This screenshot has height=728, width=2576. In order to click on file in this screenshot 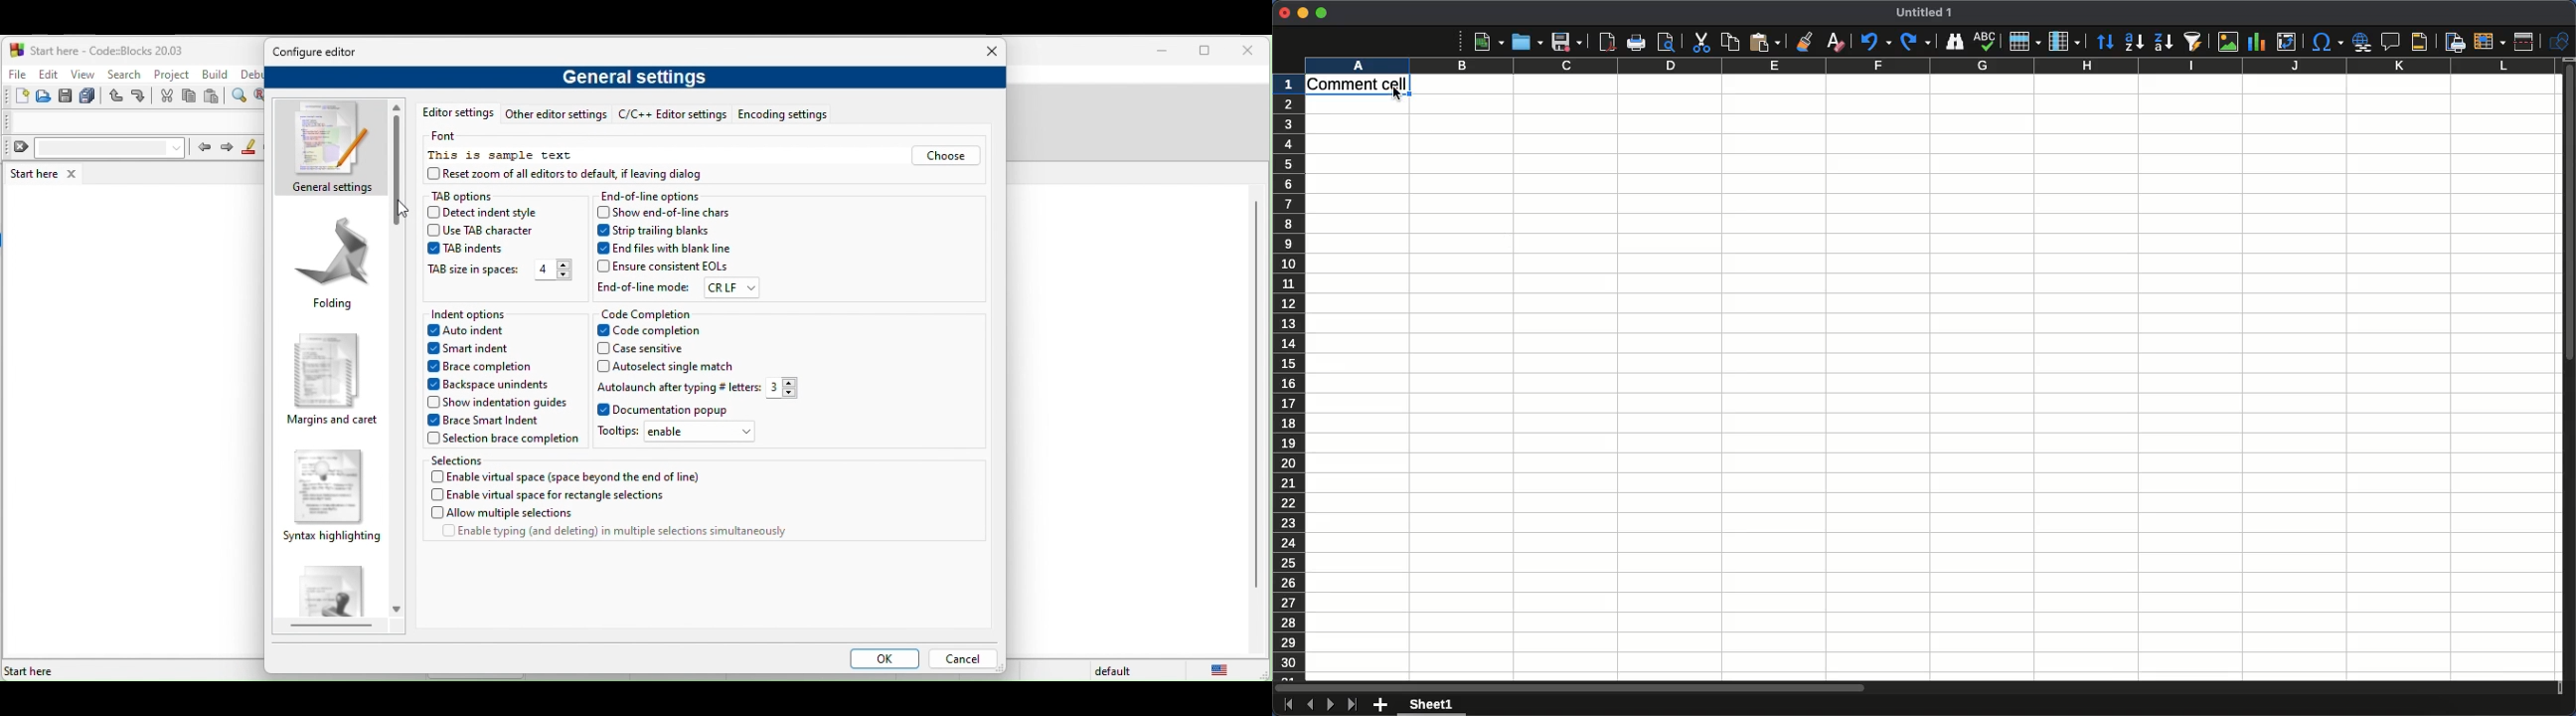, I will do `click(16, 72)`.